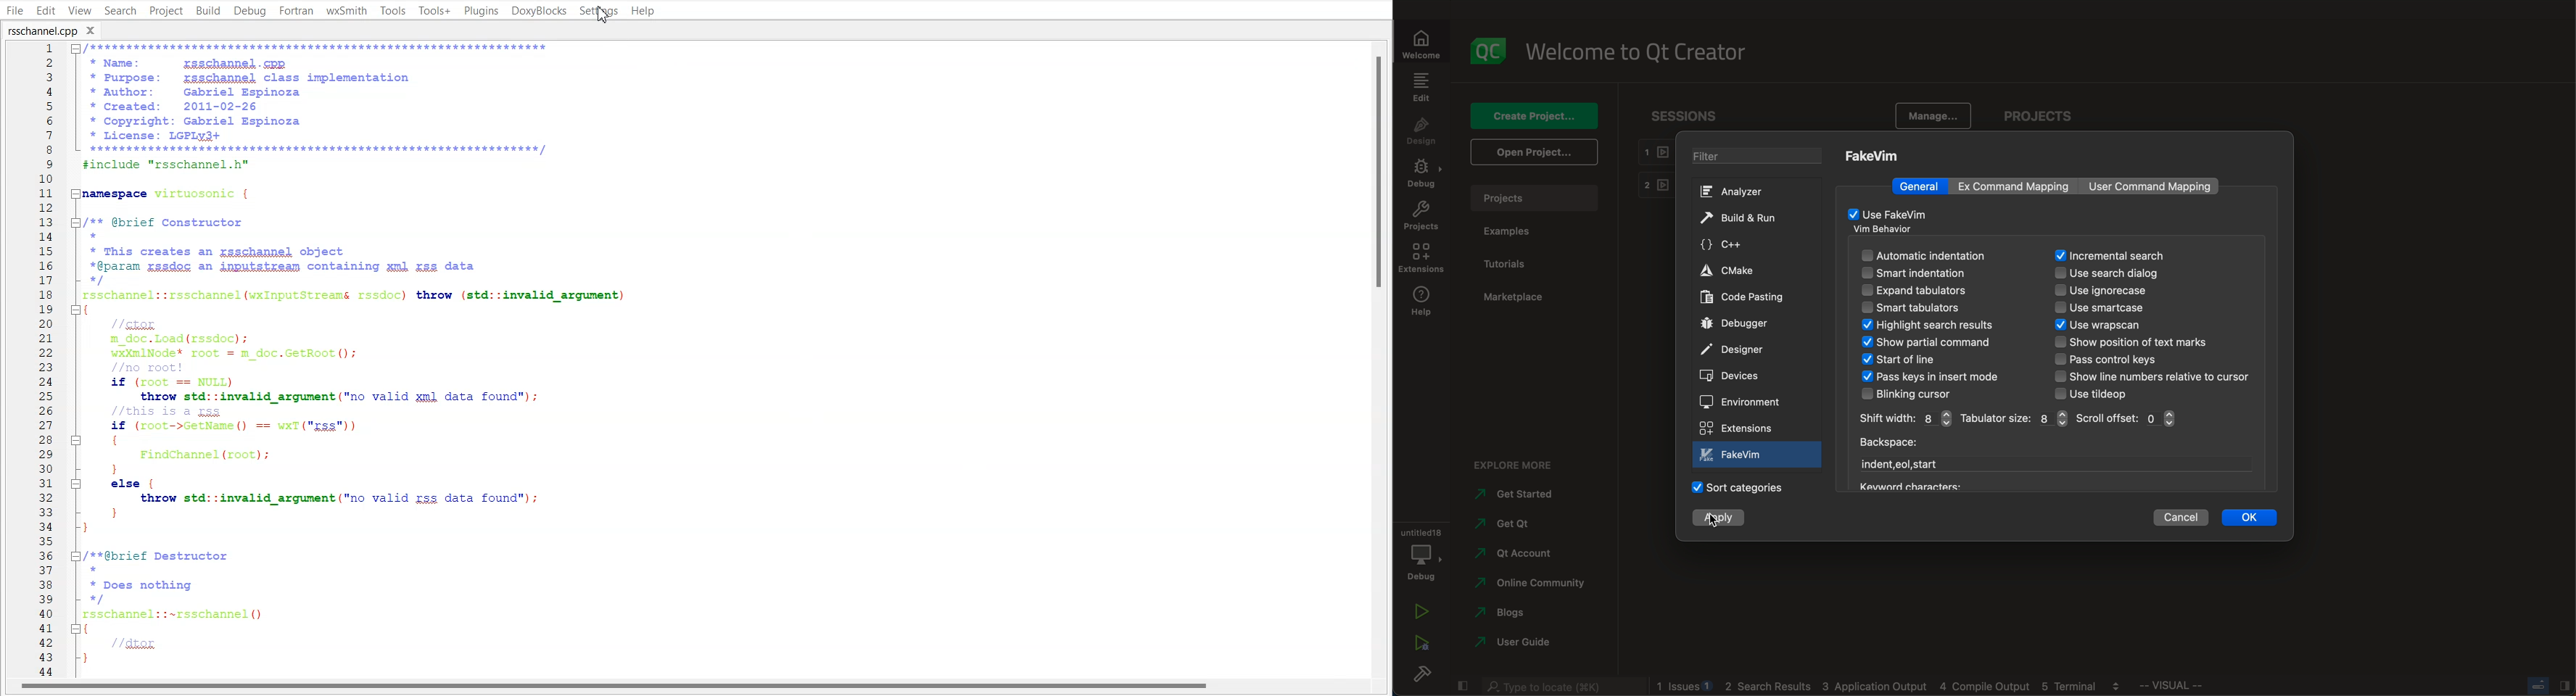 This screenshot has height=700, width=2576. What do you see at coordinates (643, 10) in the screenshot?
I see `Help` at bounding box center [643, 10].